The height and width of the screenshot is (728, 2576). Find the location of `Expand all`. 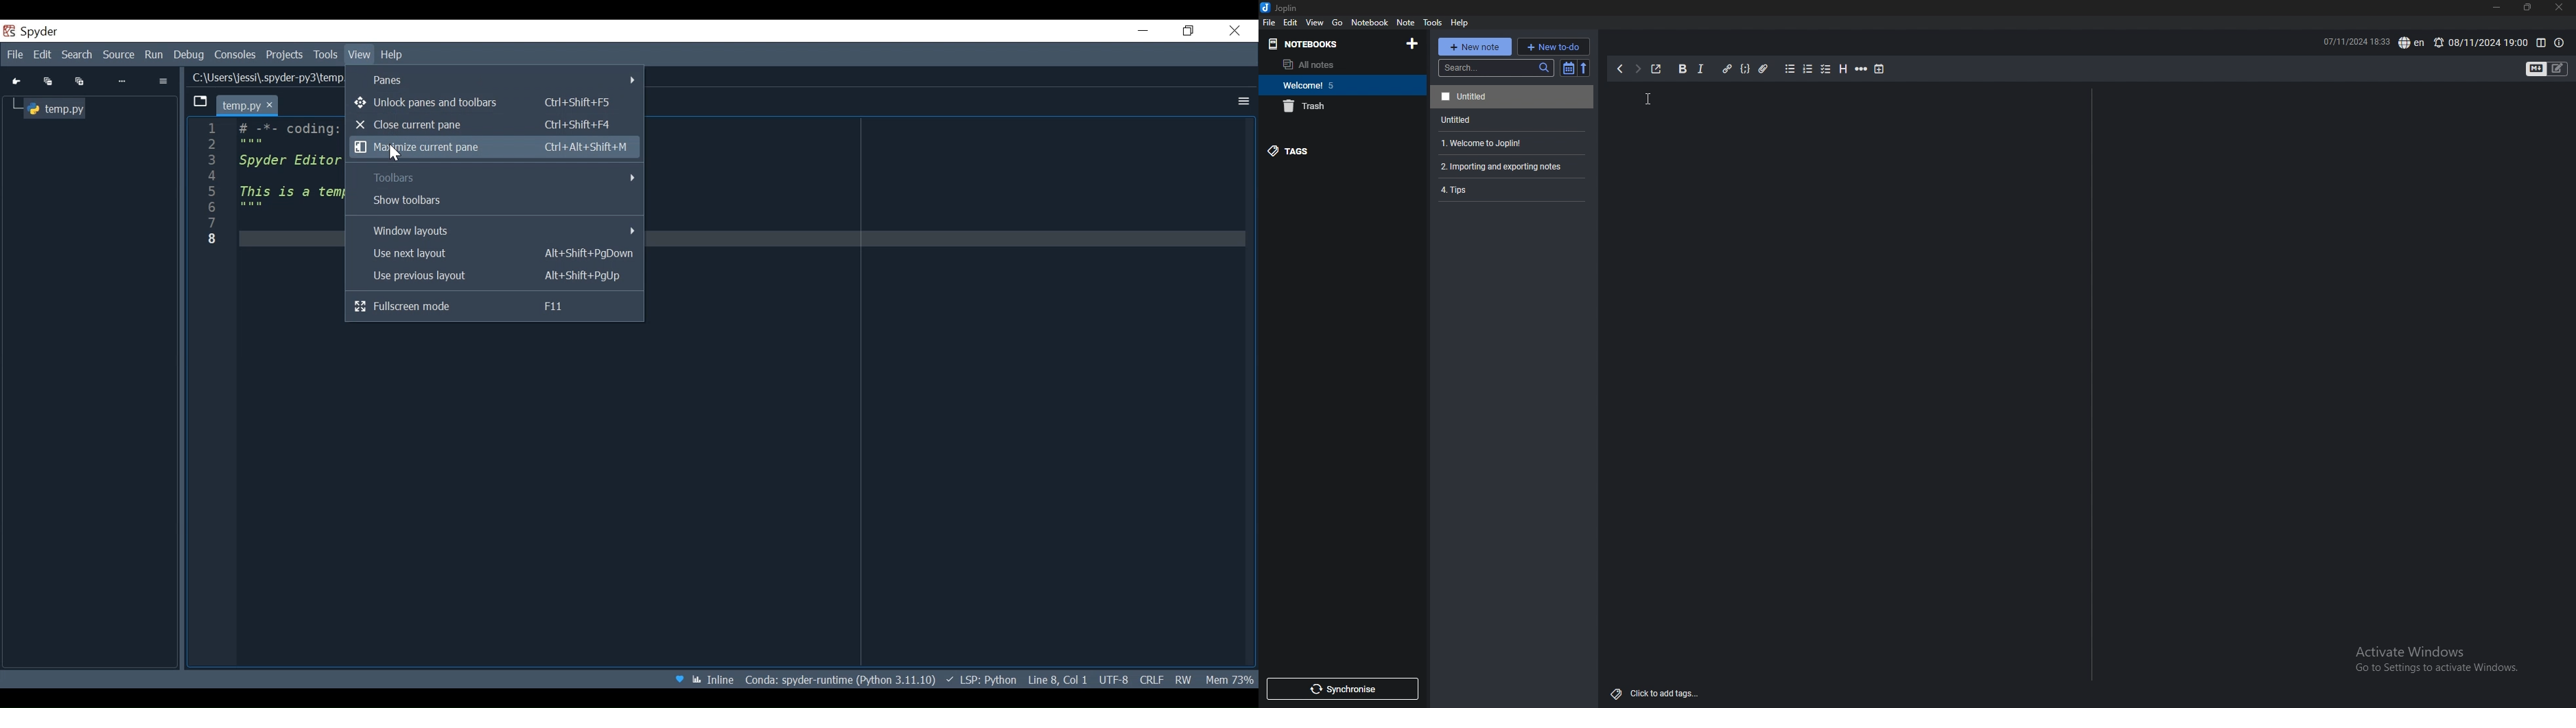

Expand all is located at coordinates (81, 81).